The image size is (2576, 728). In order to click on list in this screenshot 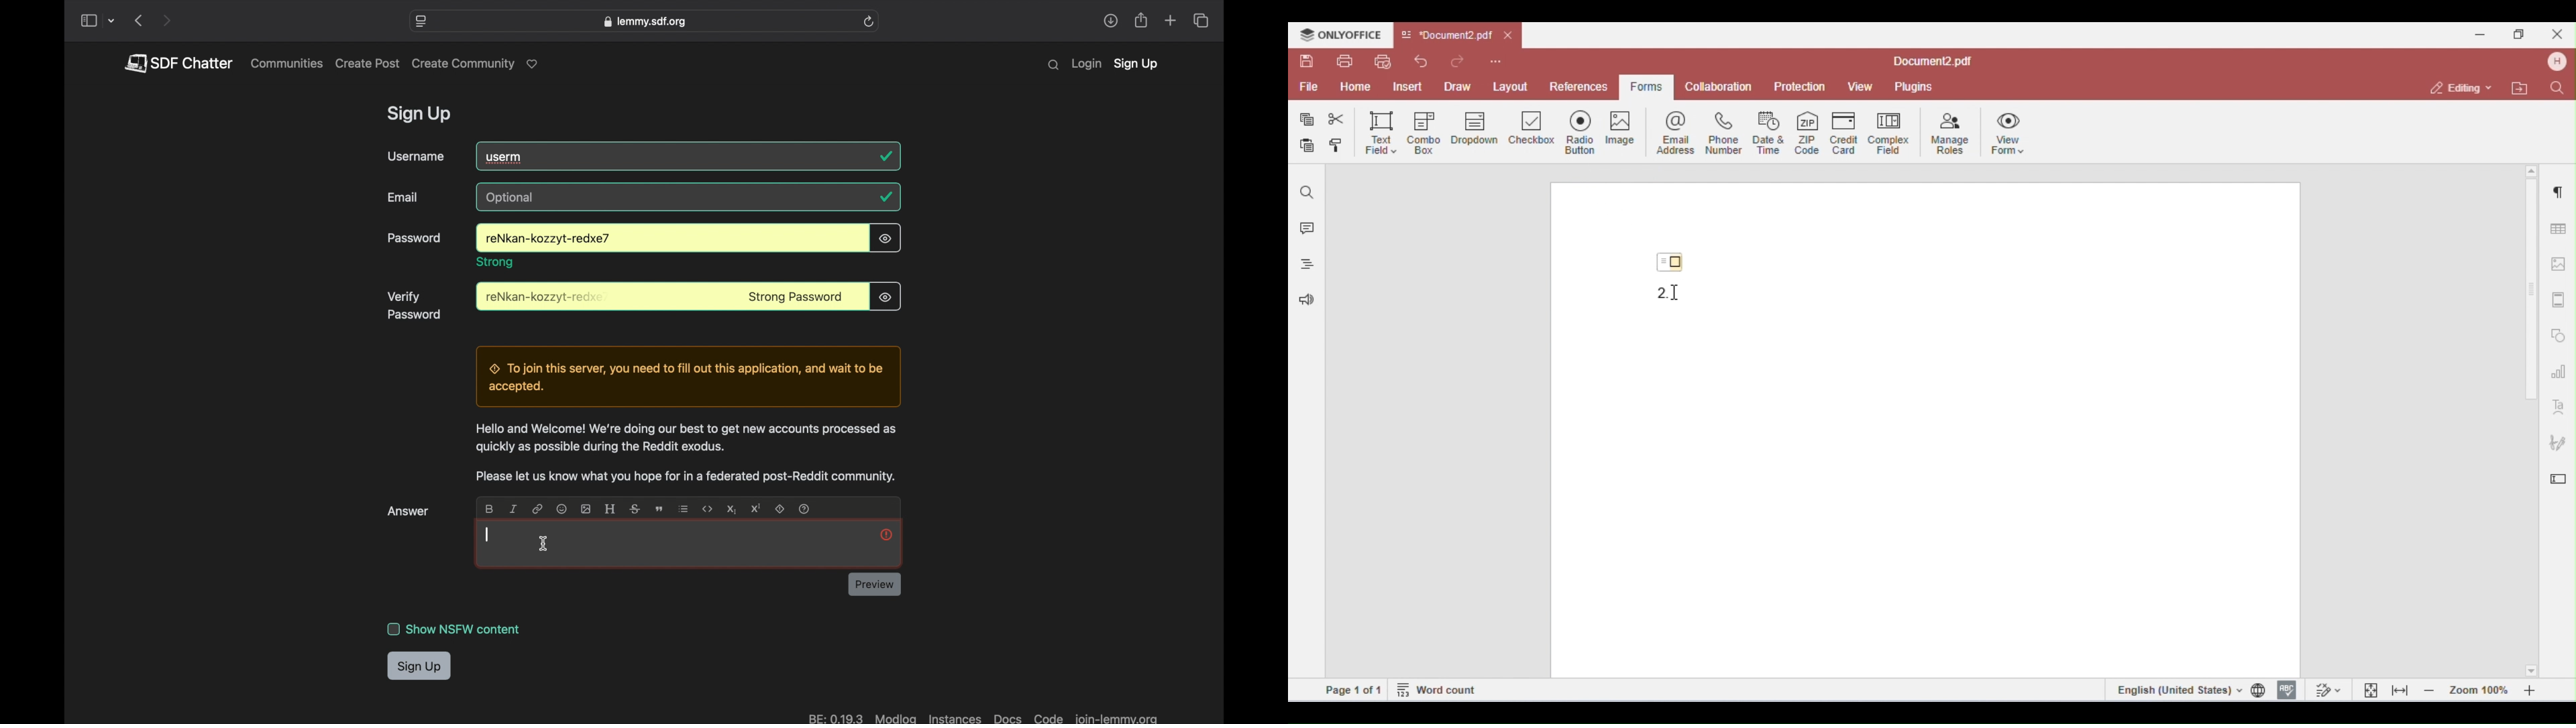, I will do `click(684, 509)`.